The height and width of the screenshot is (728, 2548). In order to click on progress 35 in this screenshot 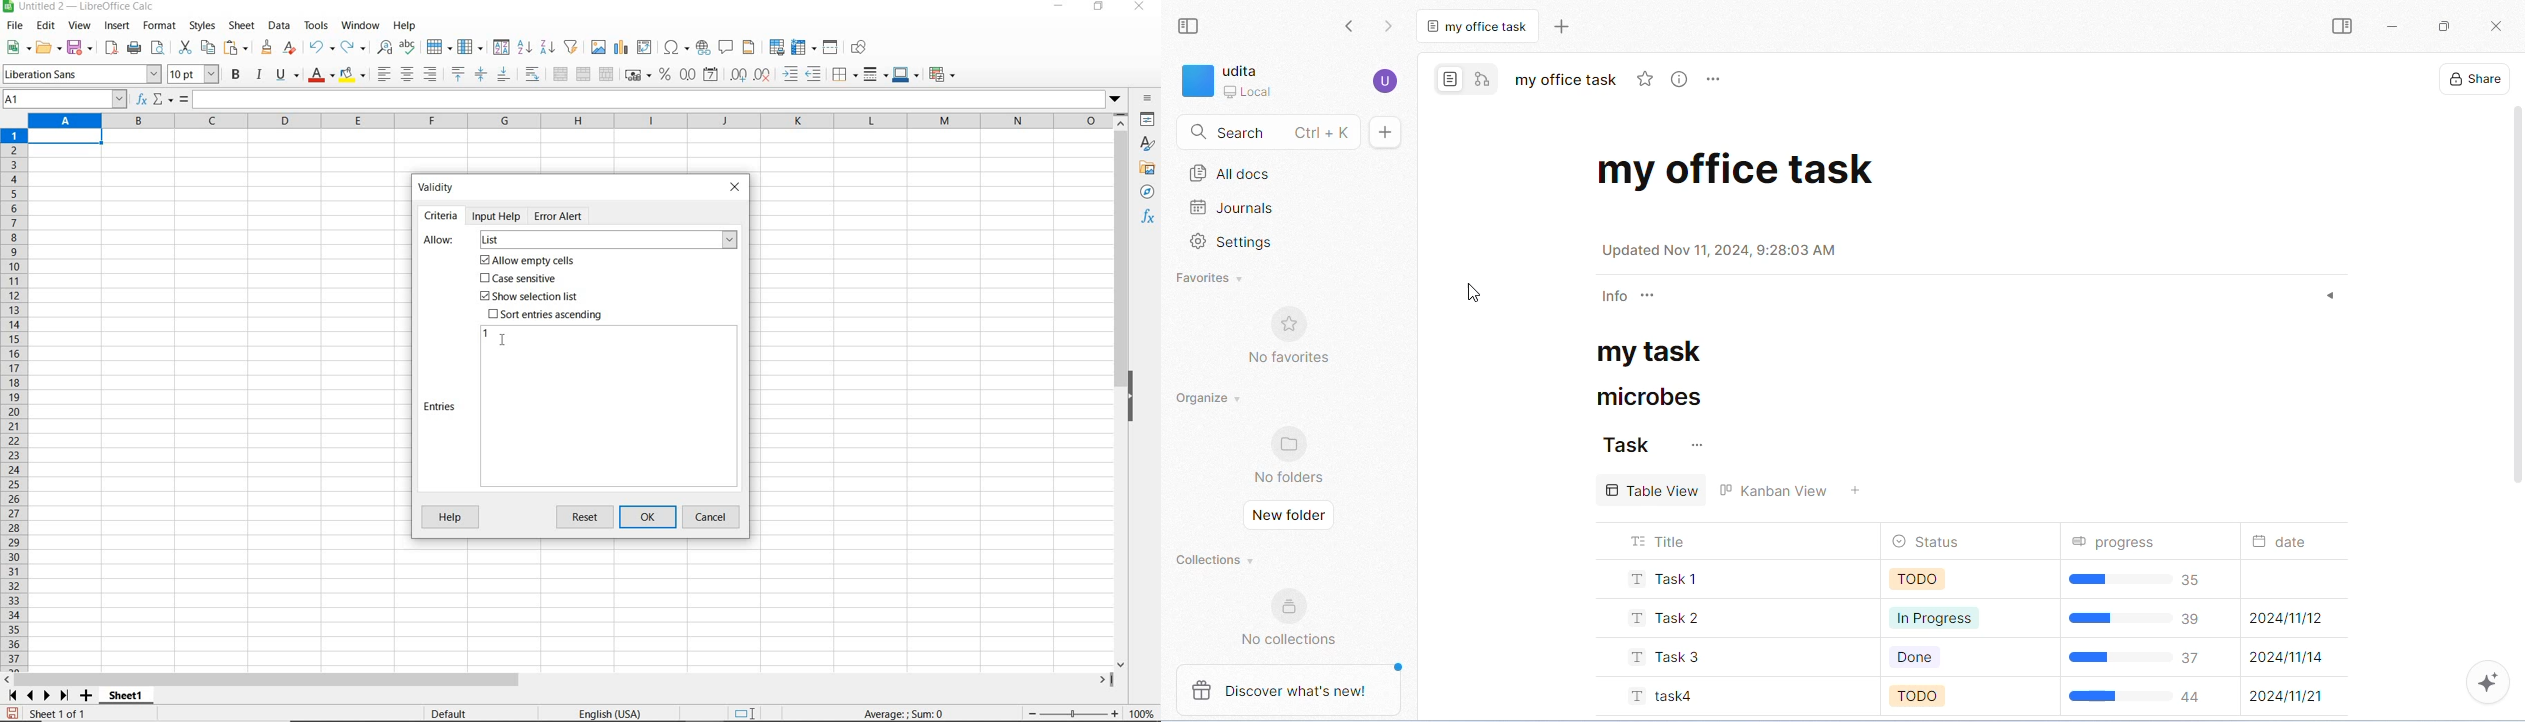, I will do `click(2140, 581)`.